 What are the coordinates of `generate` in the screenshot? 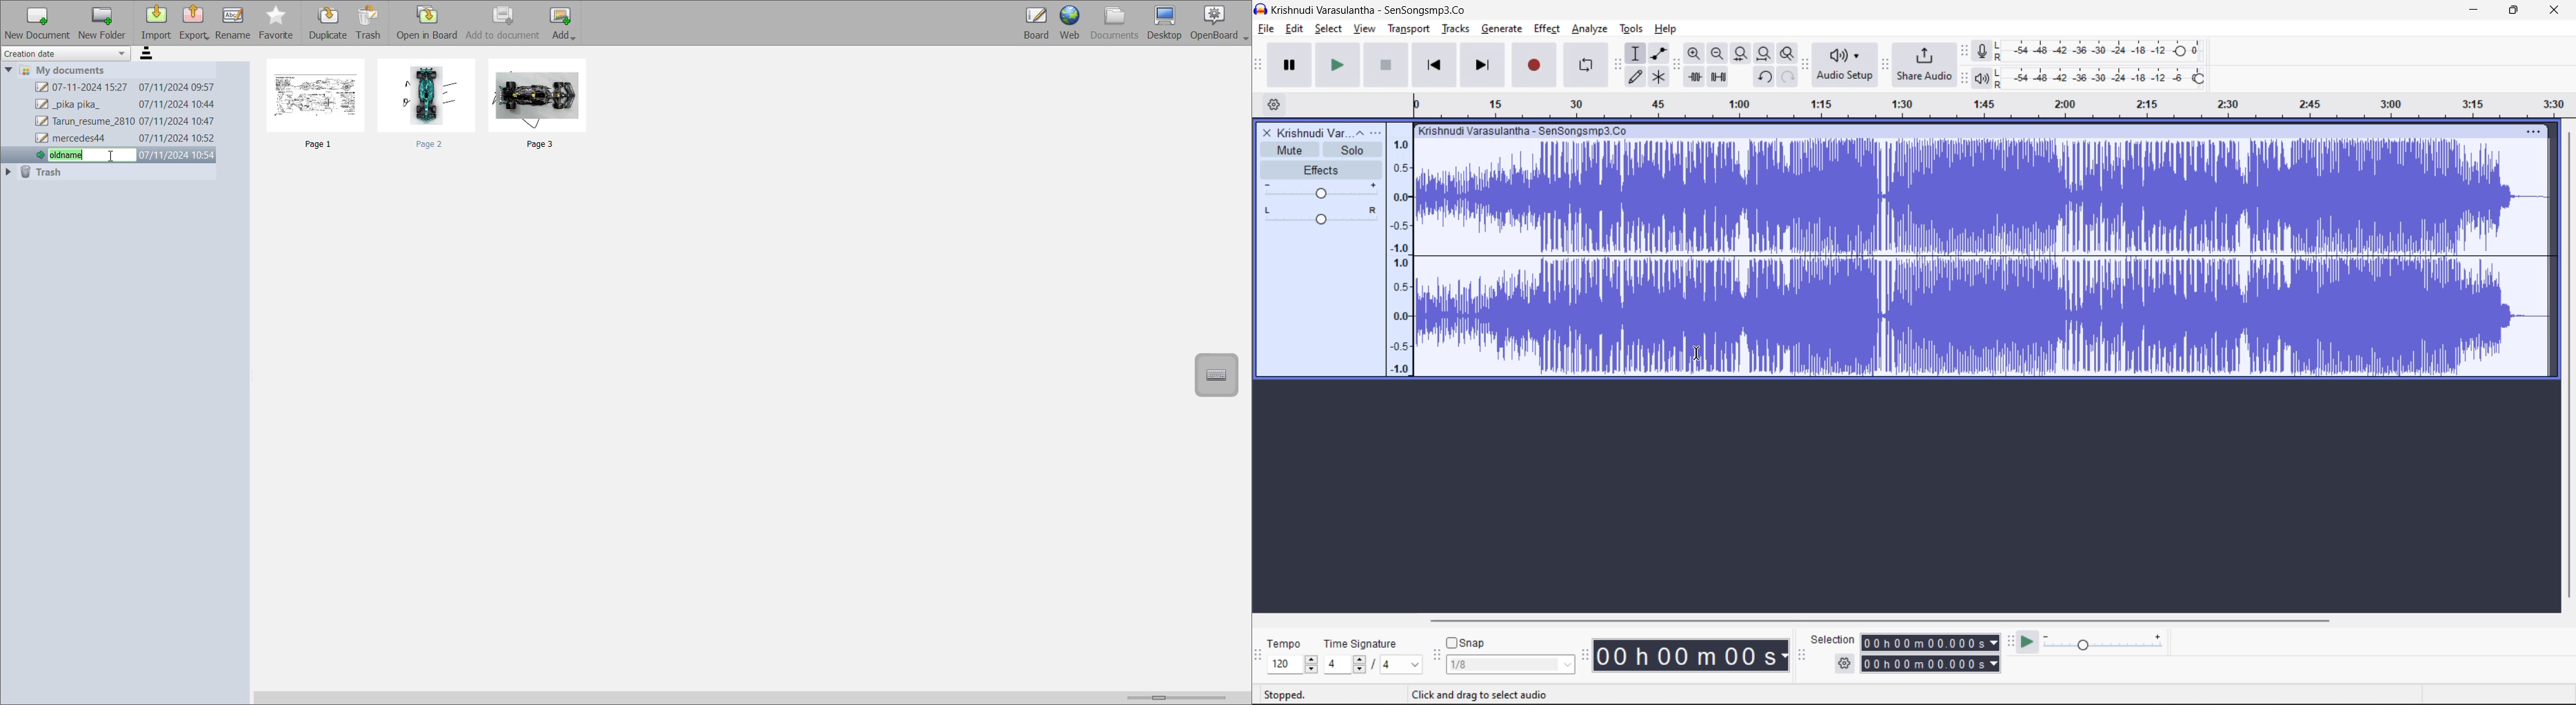 It's located at (1502, 30).